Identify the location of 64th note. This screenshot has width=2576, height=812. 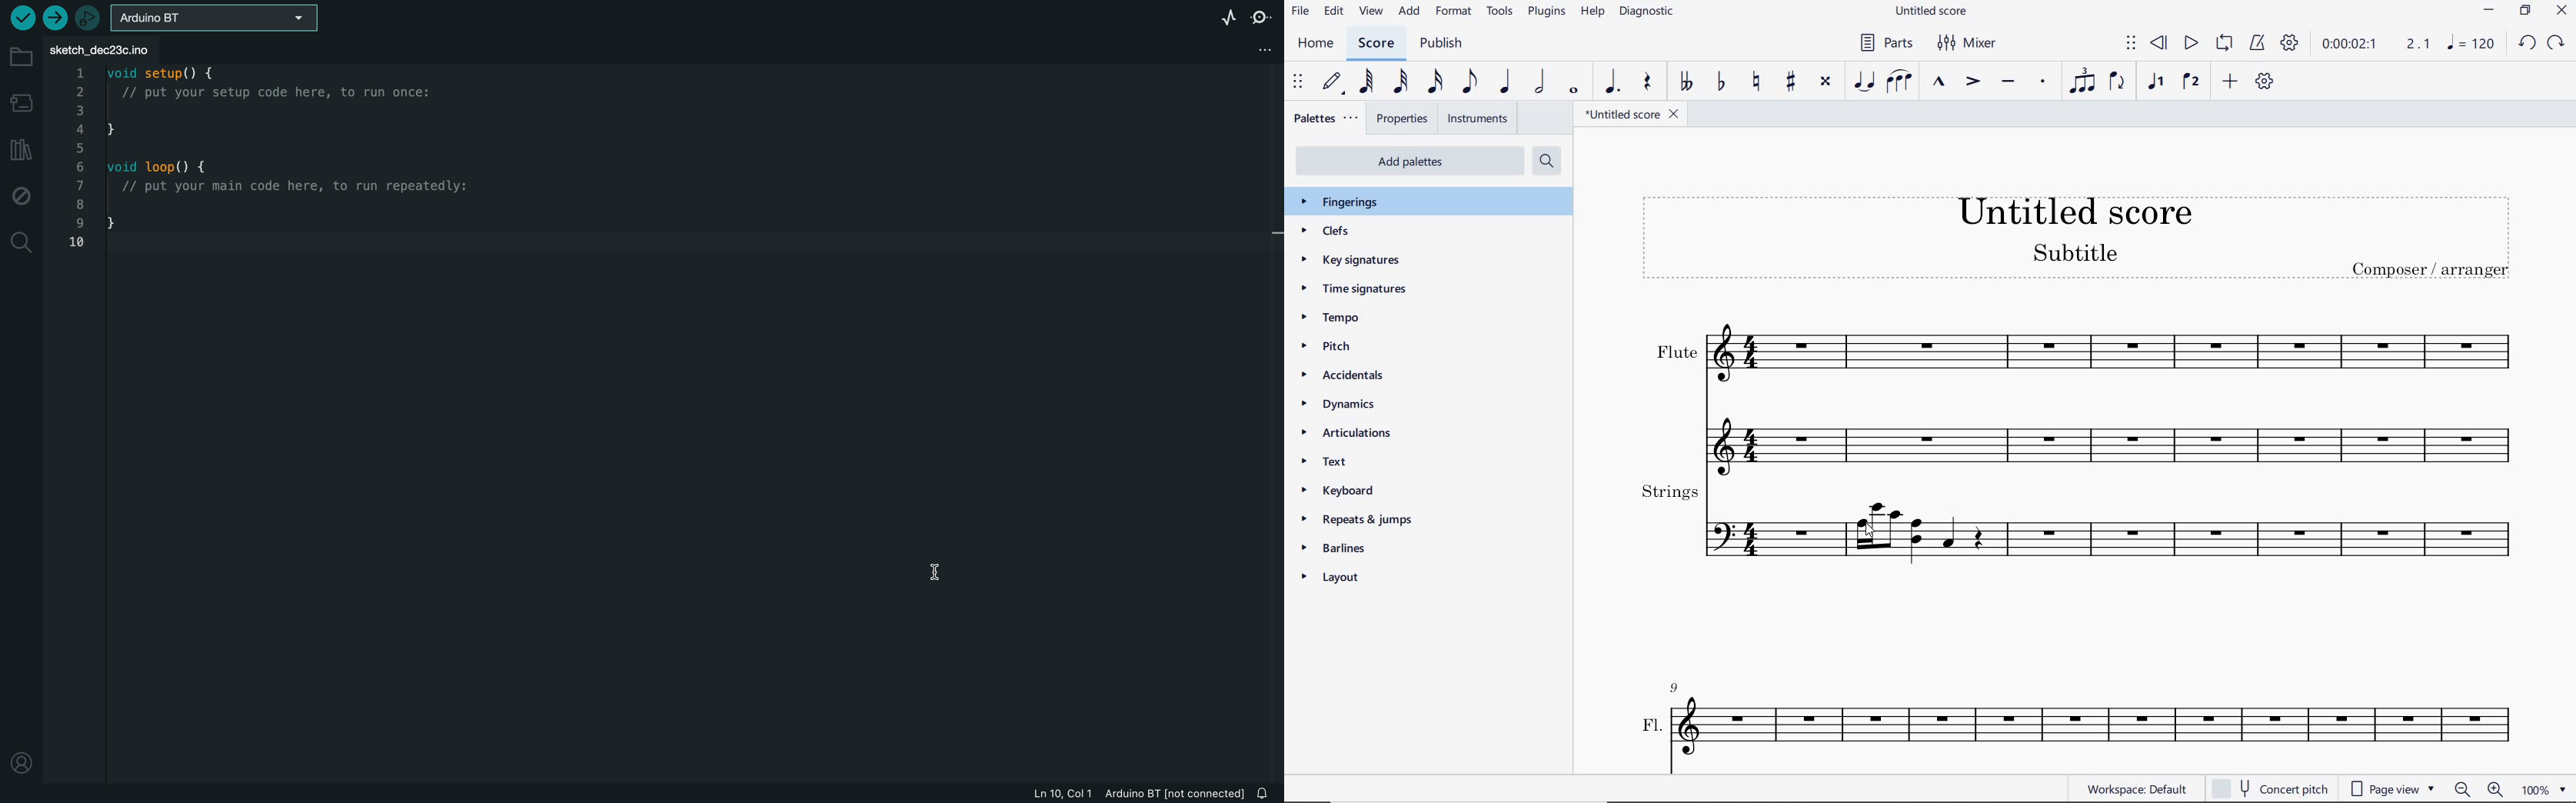
(1368, 80).